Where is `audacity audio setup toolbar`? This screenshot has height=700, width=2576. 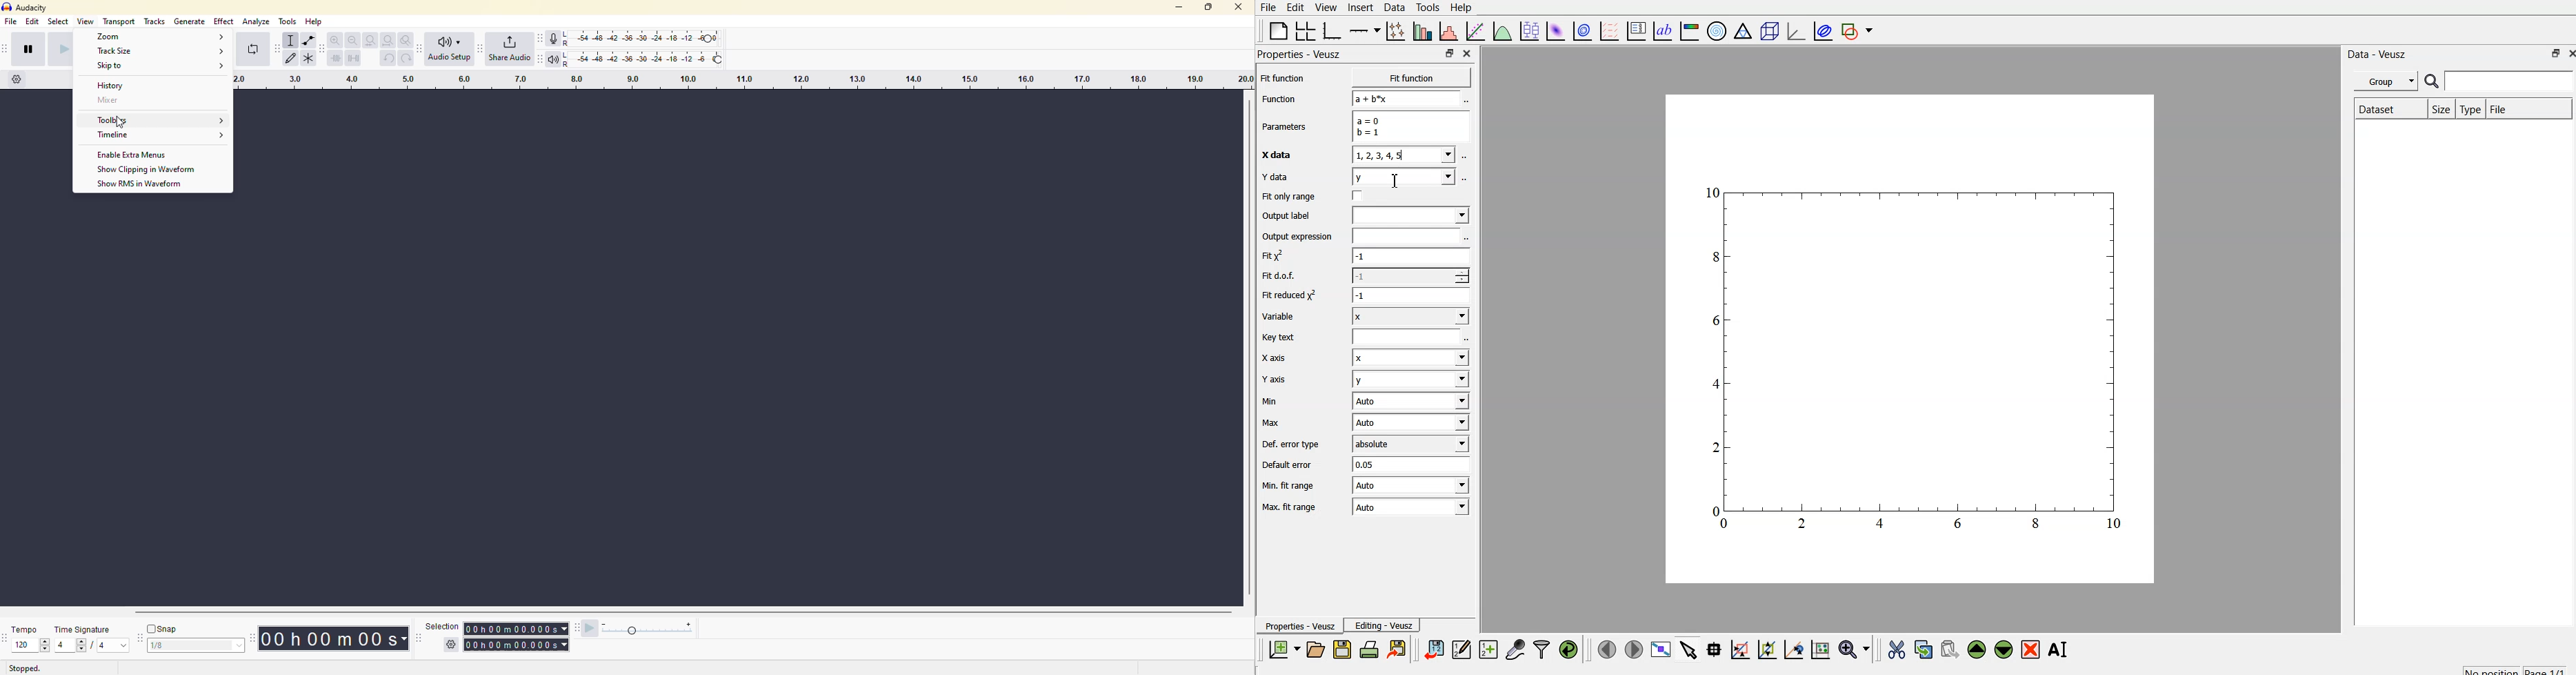
audacity audio setup toolbar is located at coordinates (421, 48).